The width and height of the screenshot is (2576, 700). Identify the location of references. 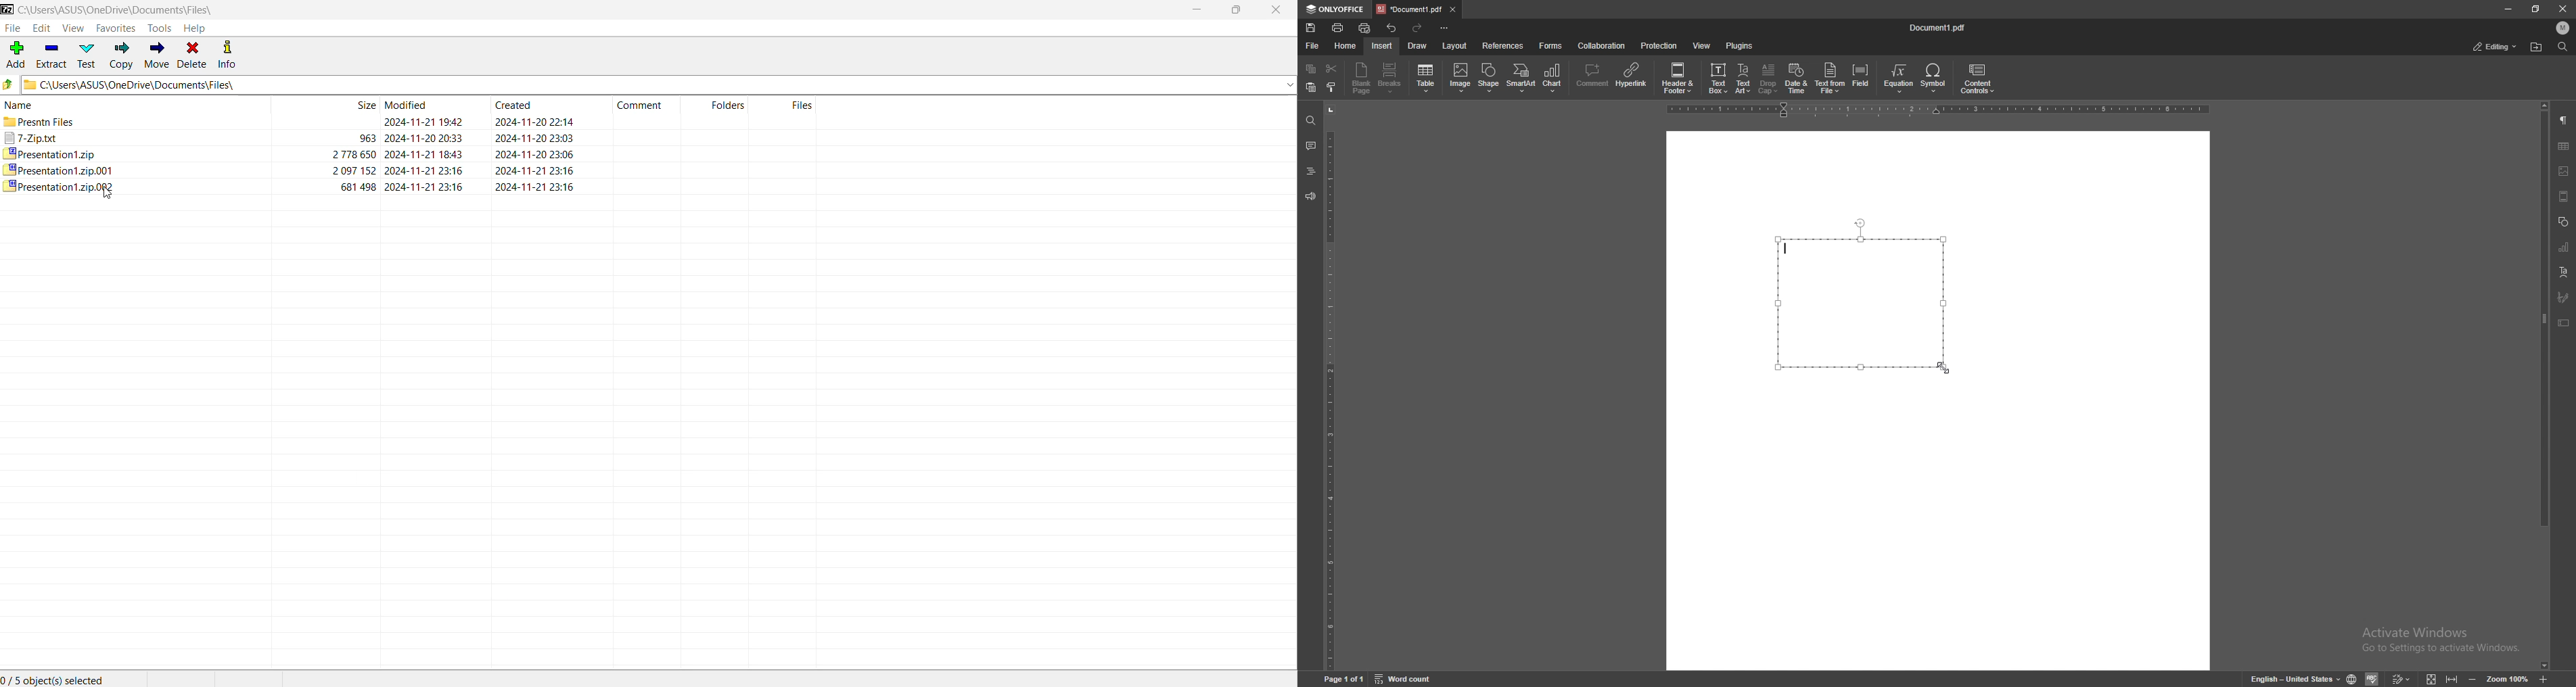
(1503, 46).